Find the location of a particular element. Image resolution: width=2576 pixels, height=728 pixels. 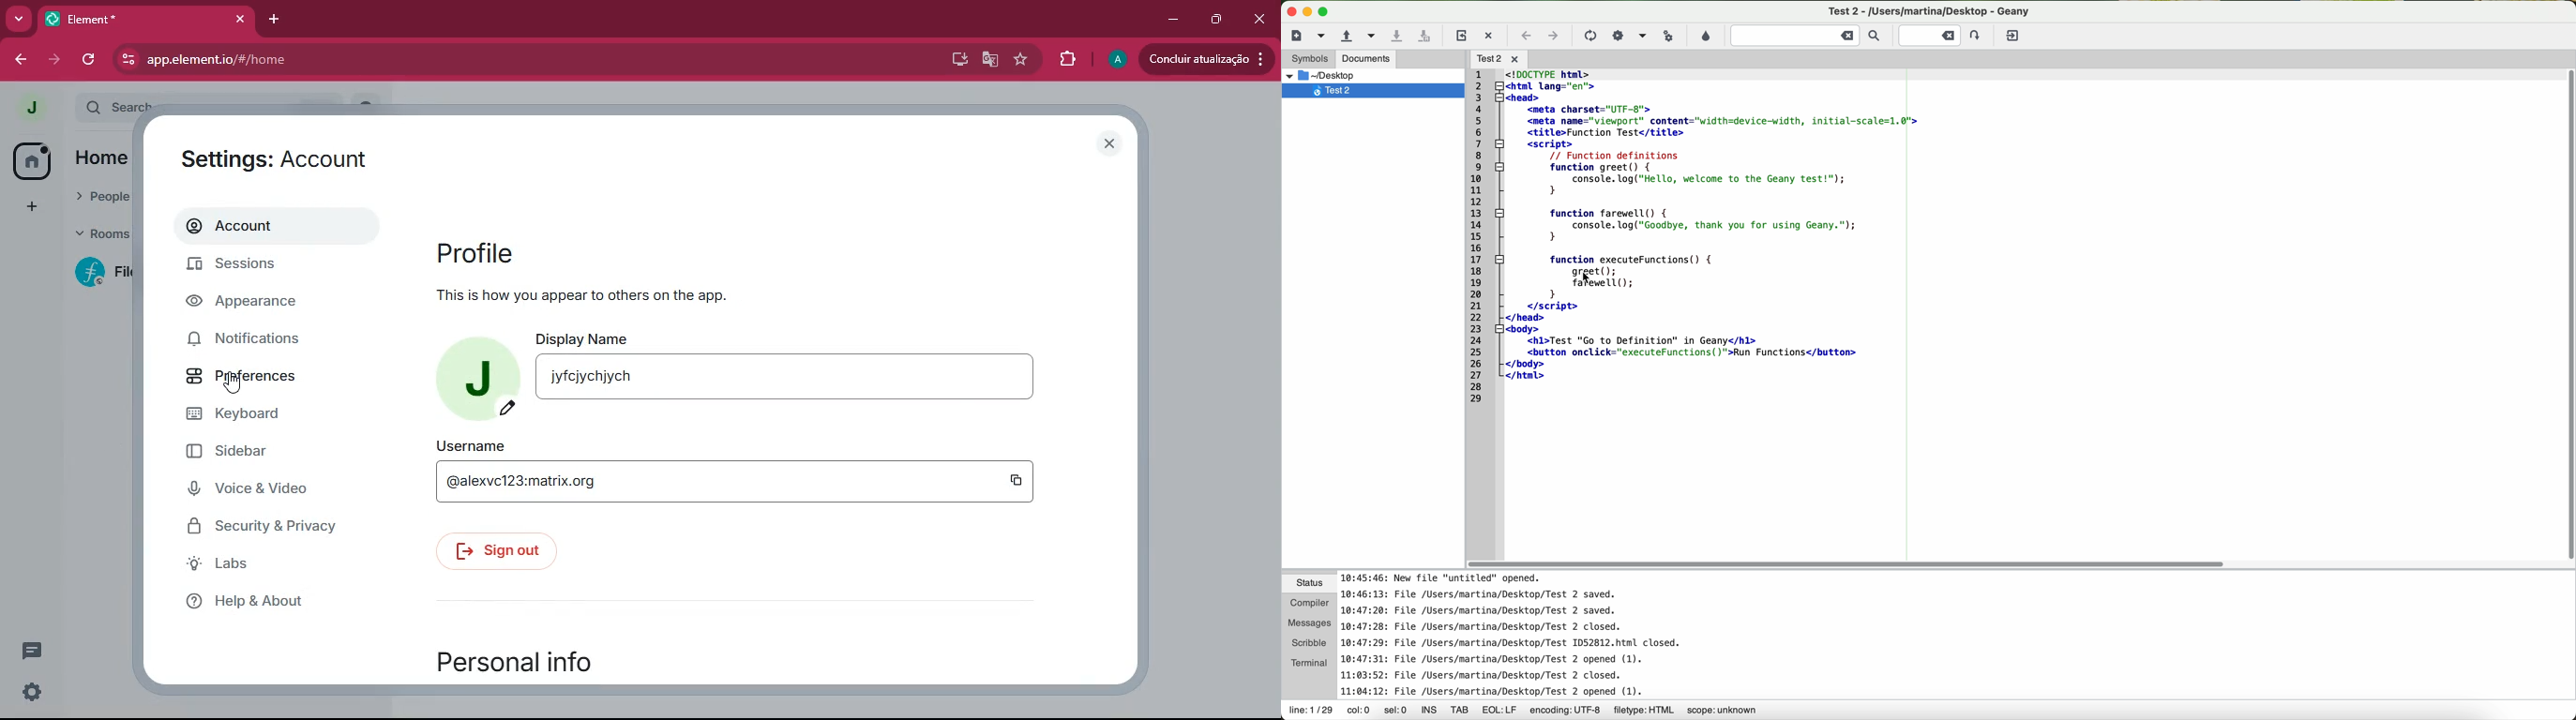

profile picture is located at coordinates (1115, 60).